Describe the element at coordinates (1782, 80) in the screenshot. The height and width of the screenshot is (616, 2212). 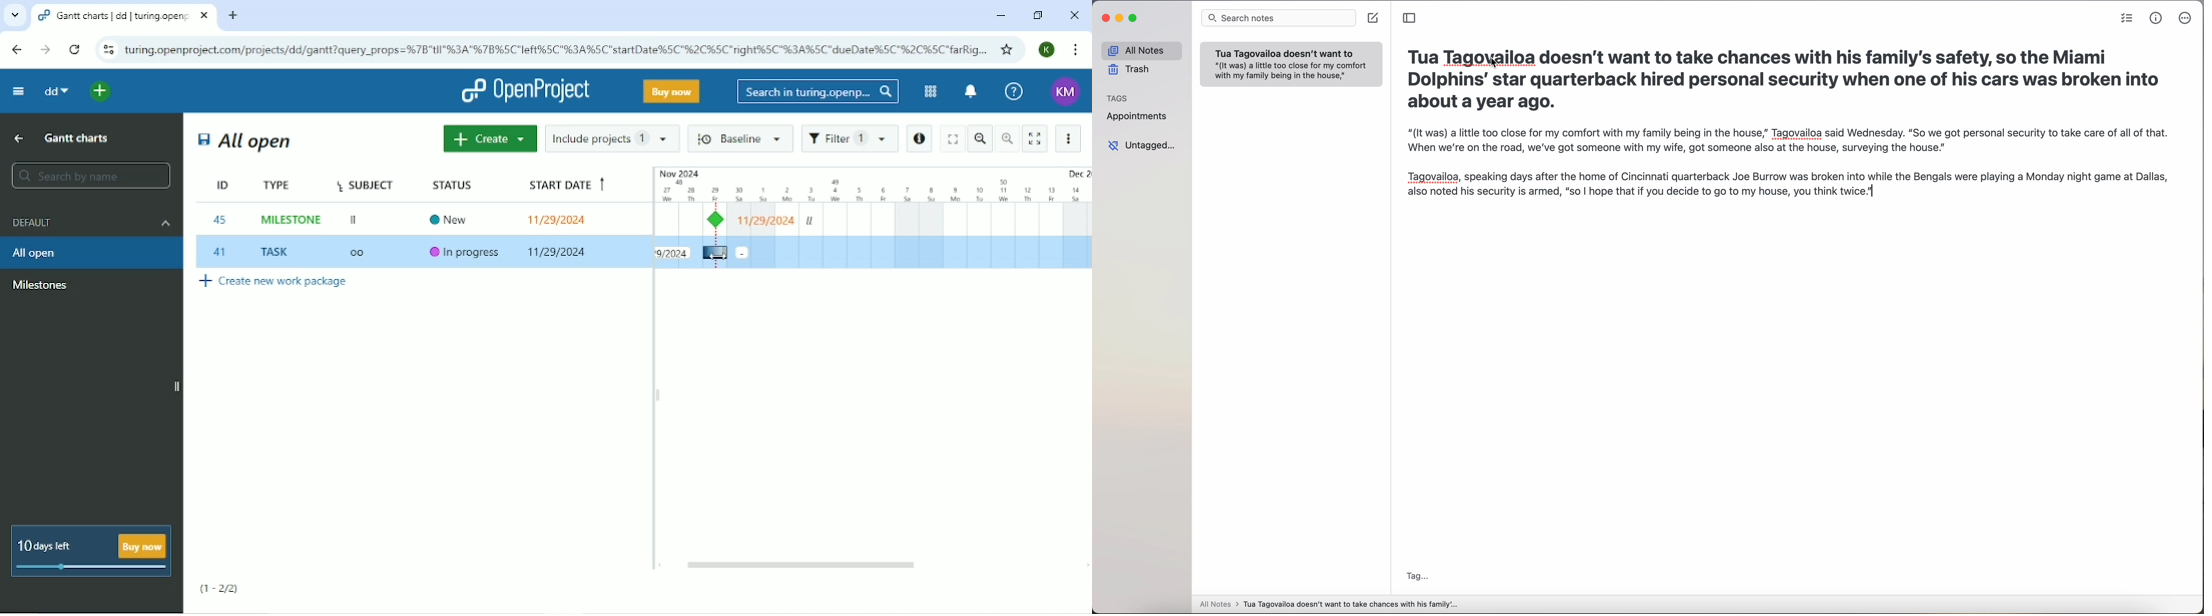
I see `Tua Tagovailoa doesn't want to take chances with his family's safety, so the Miami Dolphins' star quarterback hired personal security when one of his cars was broken into about a year ago.` at that location.